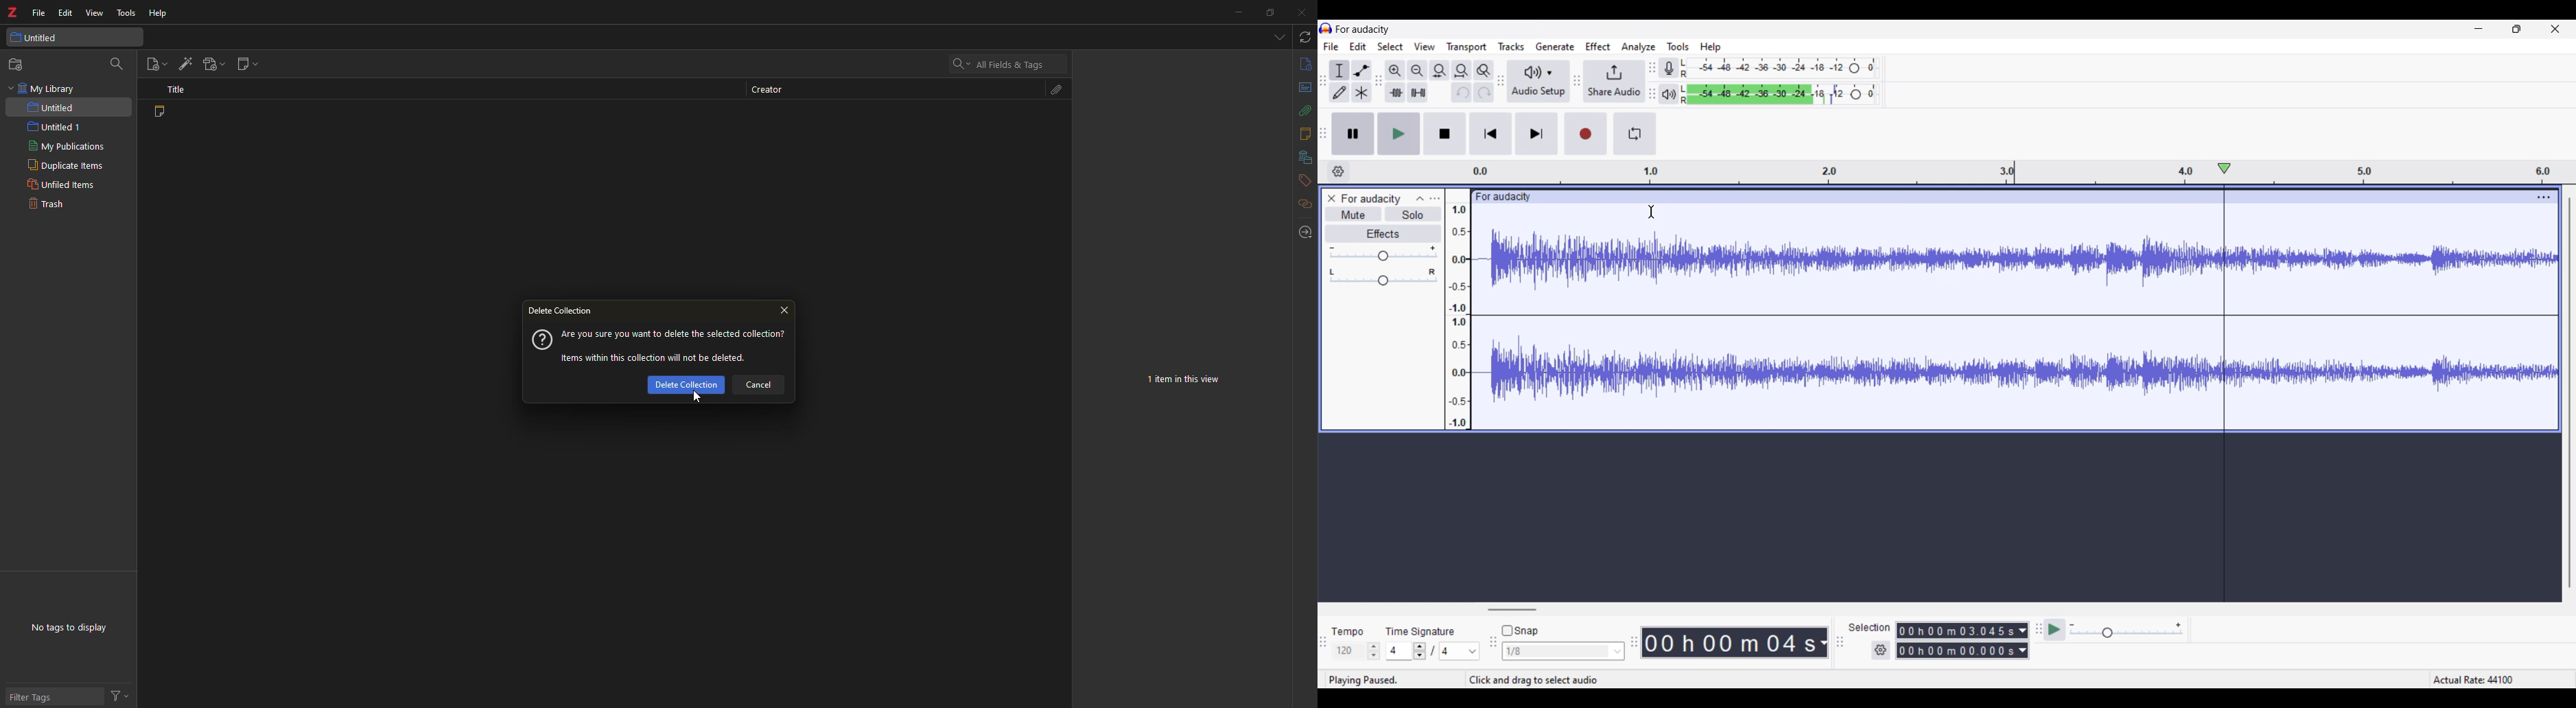 Image resolution: width=2576 pixels, height=728 pixels. I want to click on Stop, so click(1445, 133).